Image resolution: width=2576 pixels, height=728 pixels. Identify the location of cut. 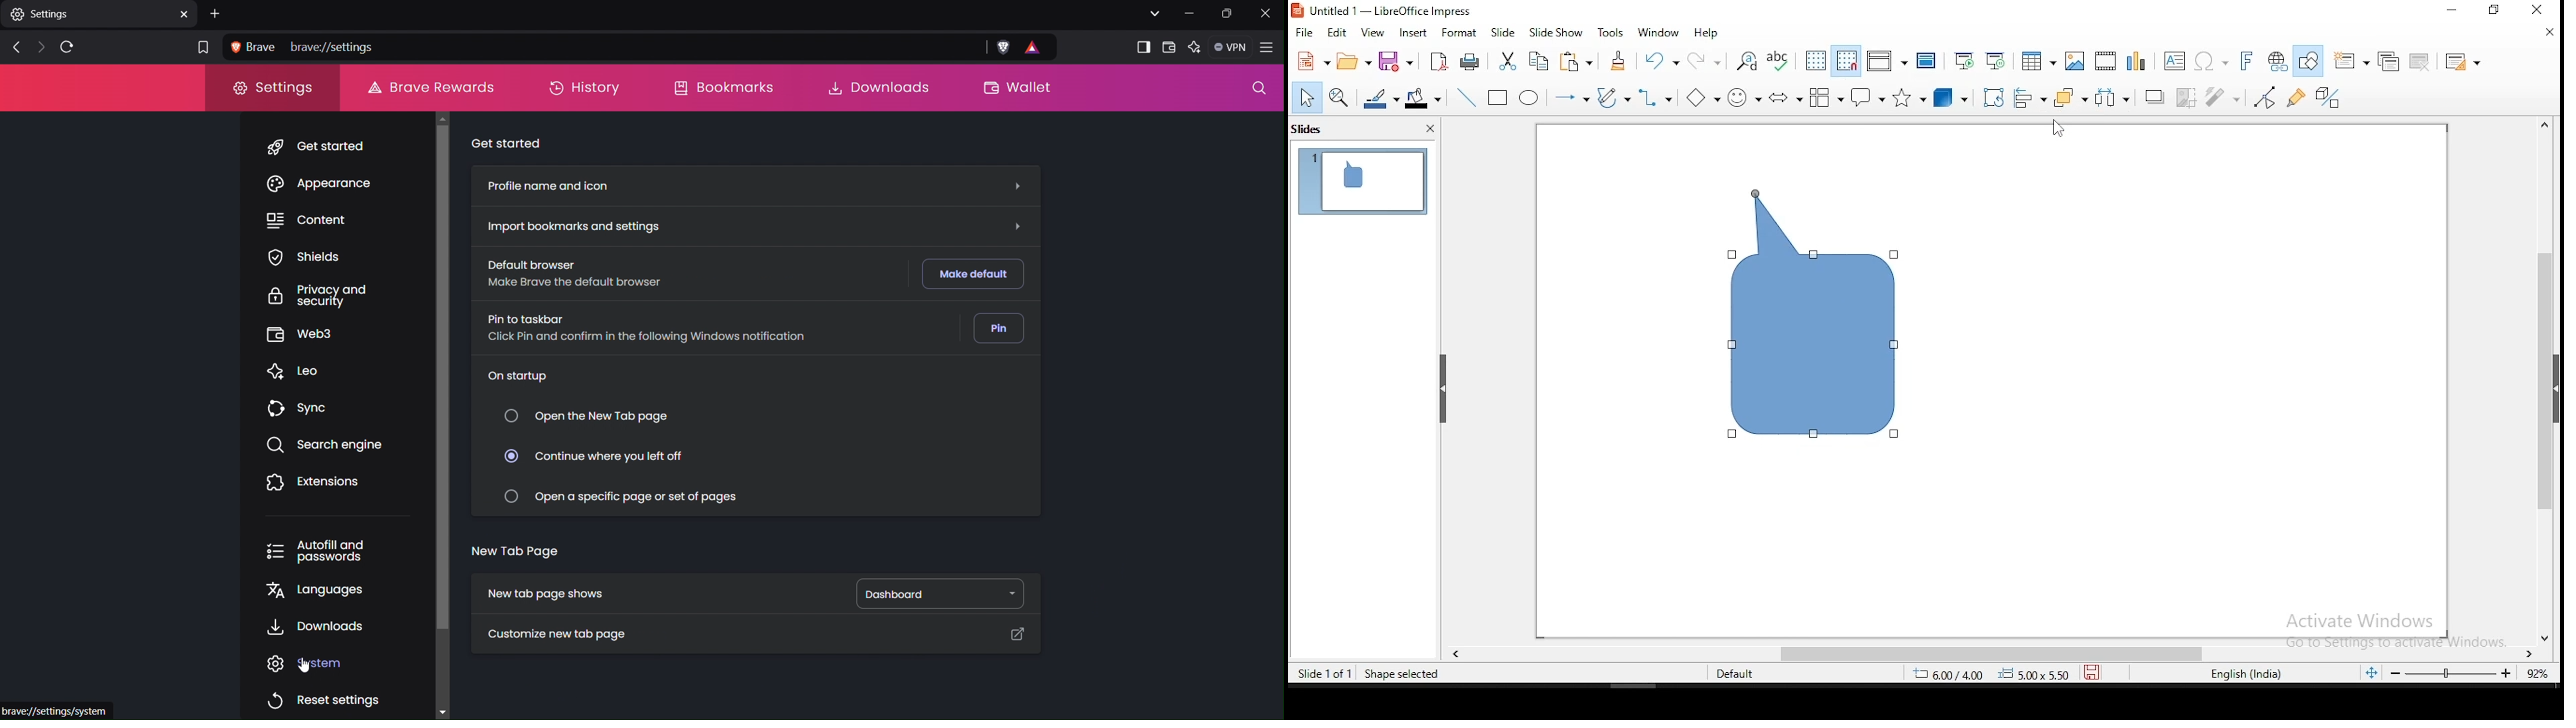
(1507, 61).